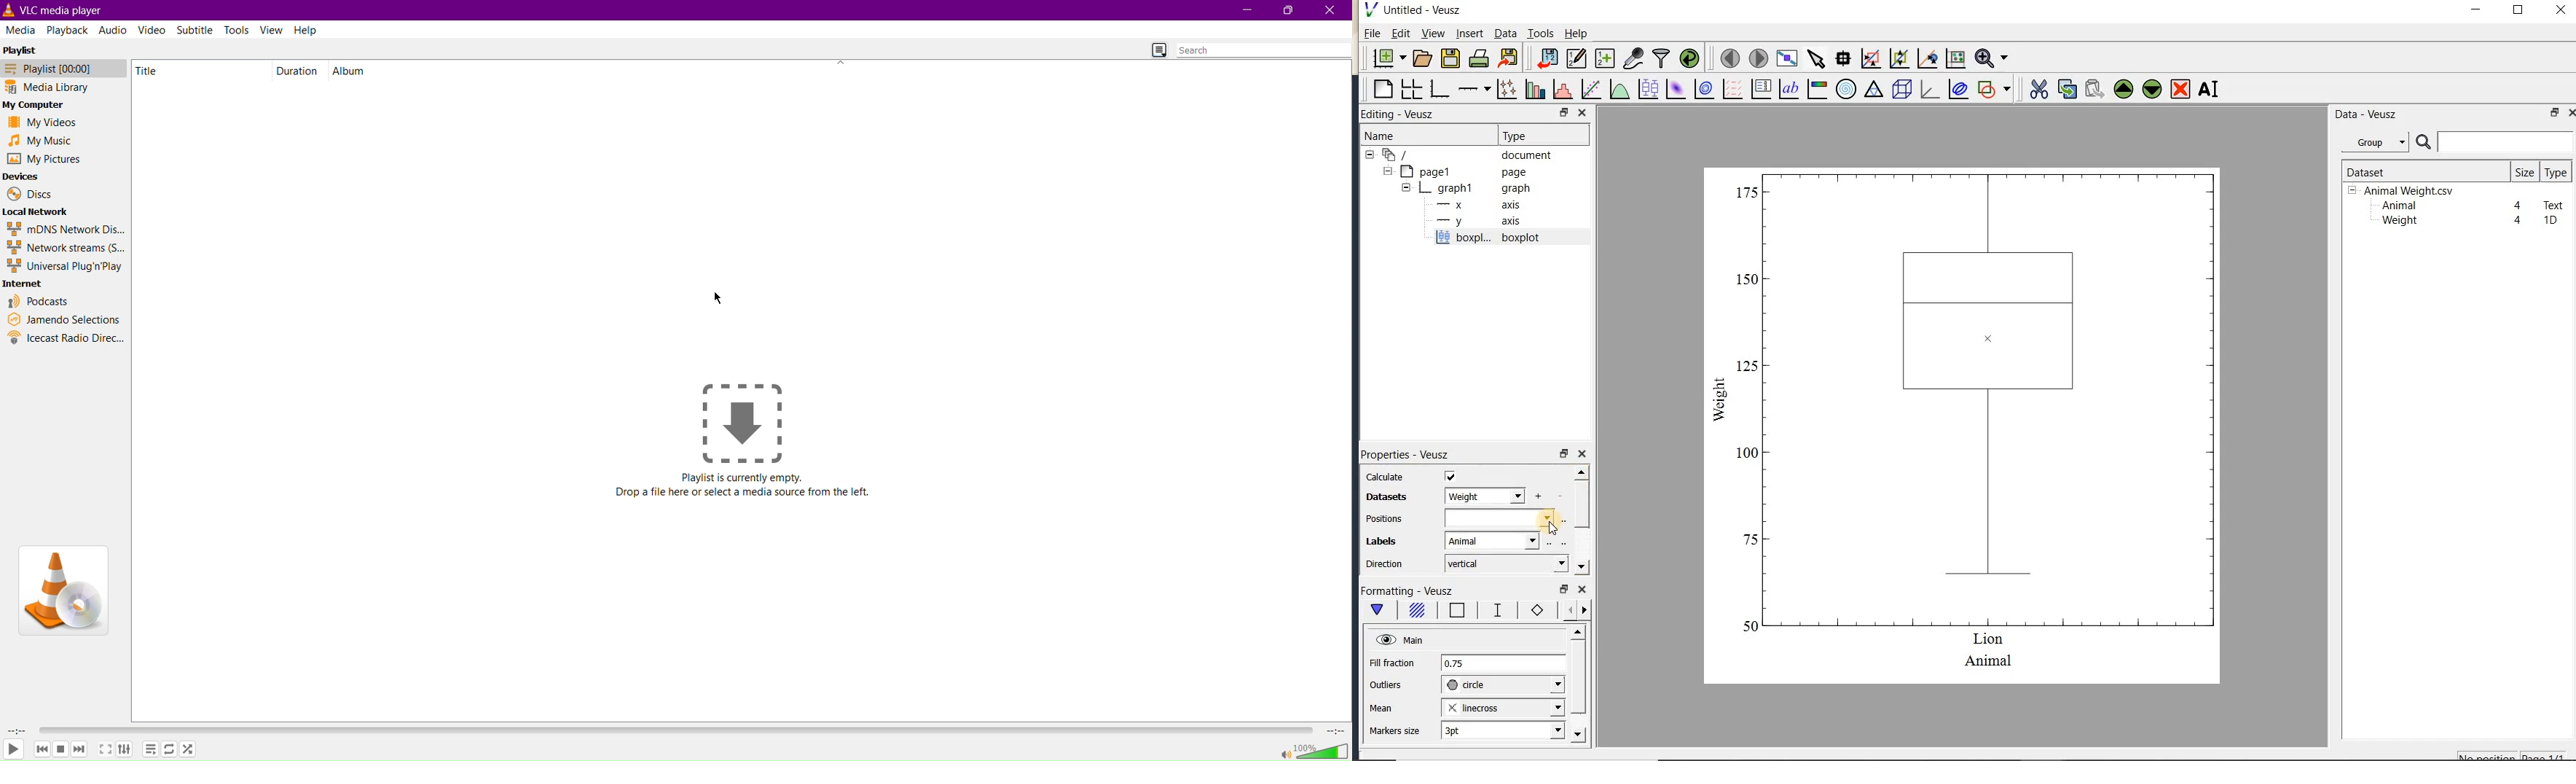  Describe the element at coordinates (1479, 58) in the screenshot. I see `print the document` at that location.